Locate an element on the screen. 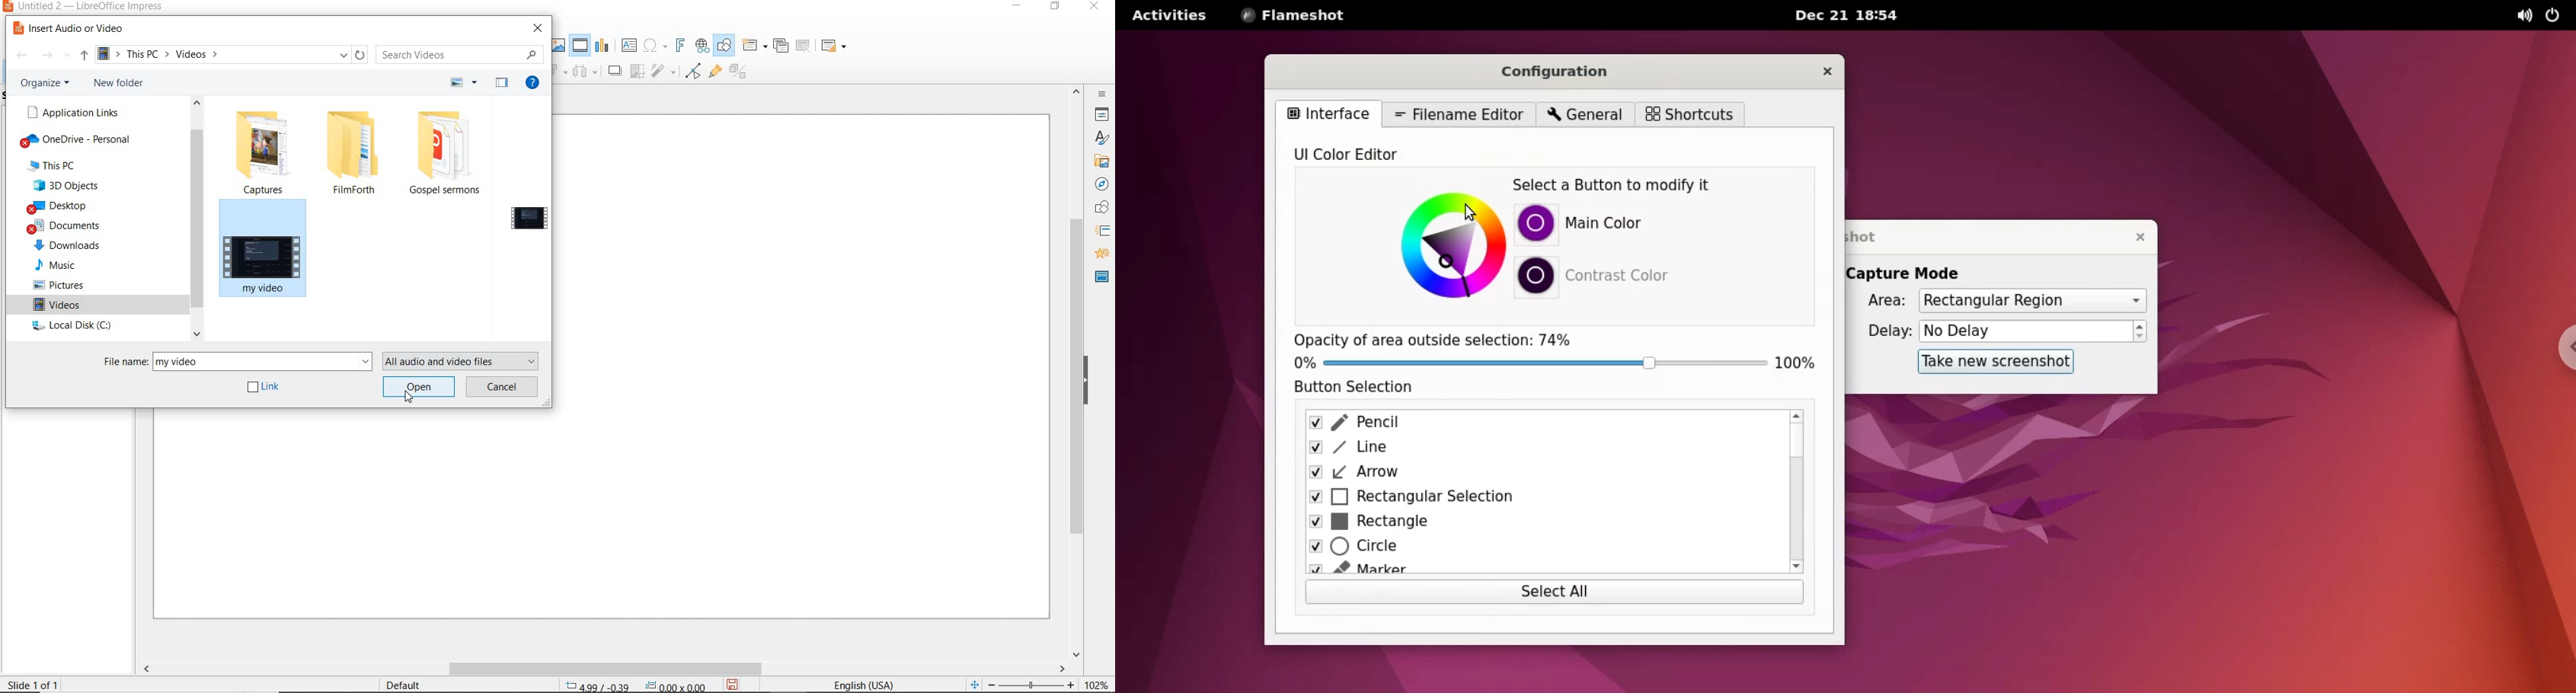  POSITION AND SIZE is located at coordinates (636, 684).